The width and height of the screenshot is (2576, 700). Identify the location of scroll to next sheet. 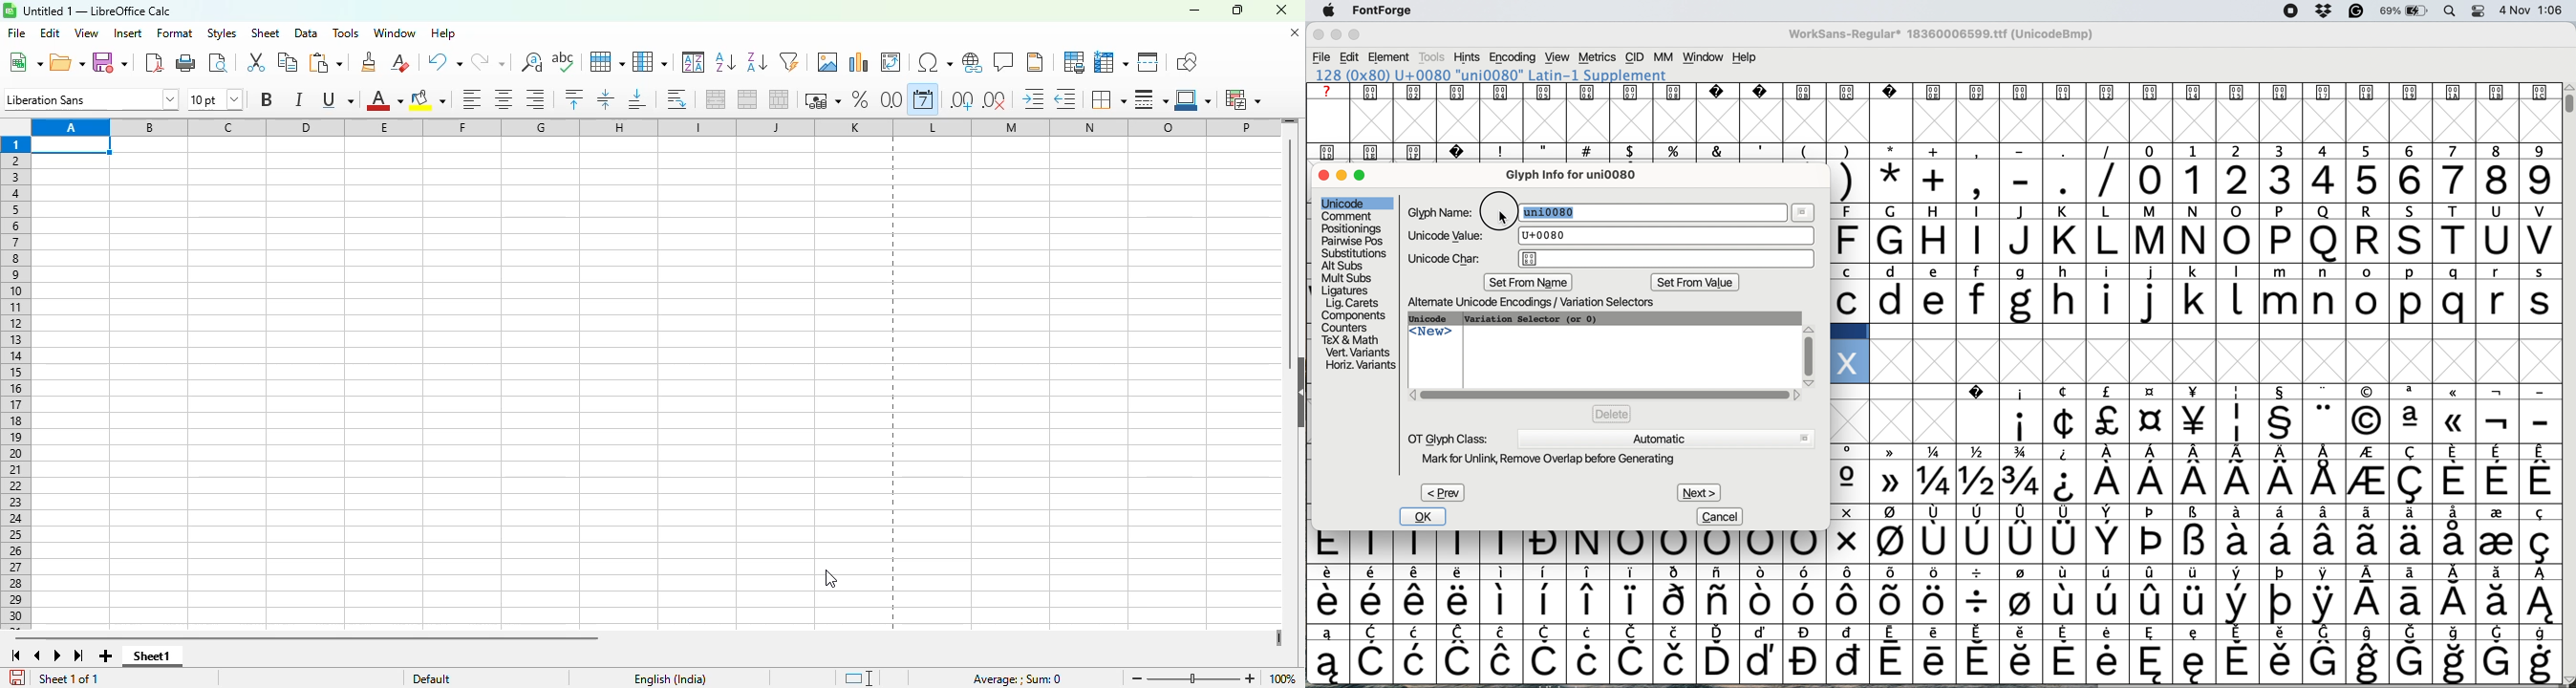
(57, 656).